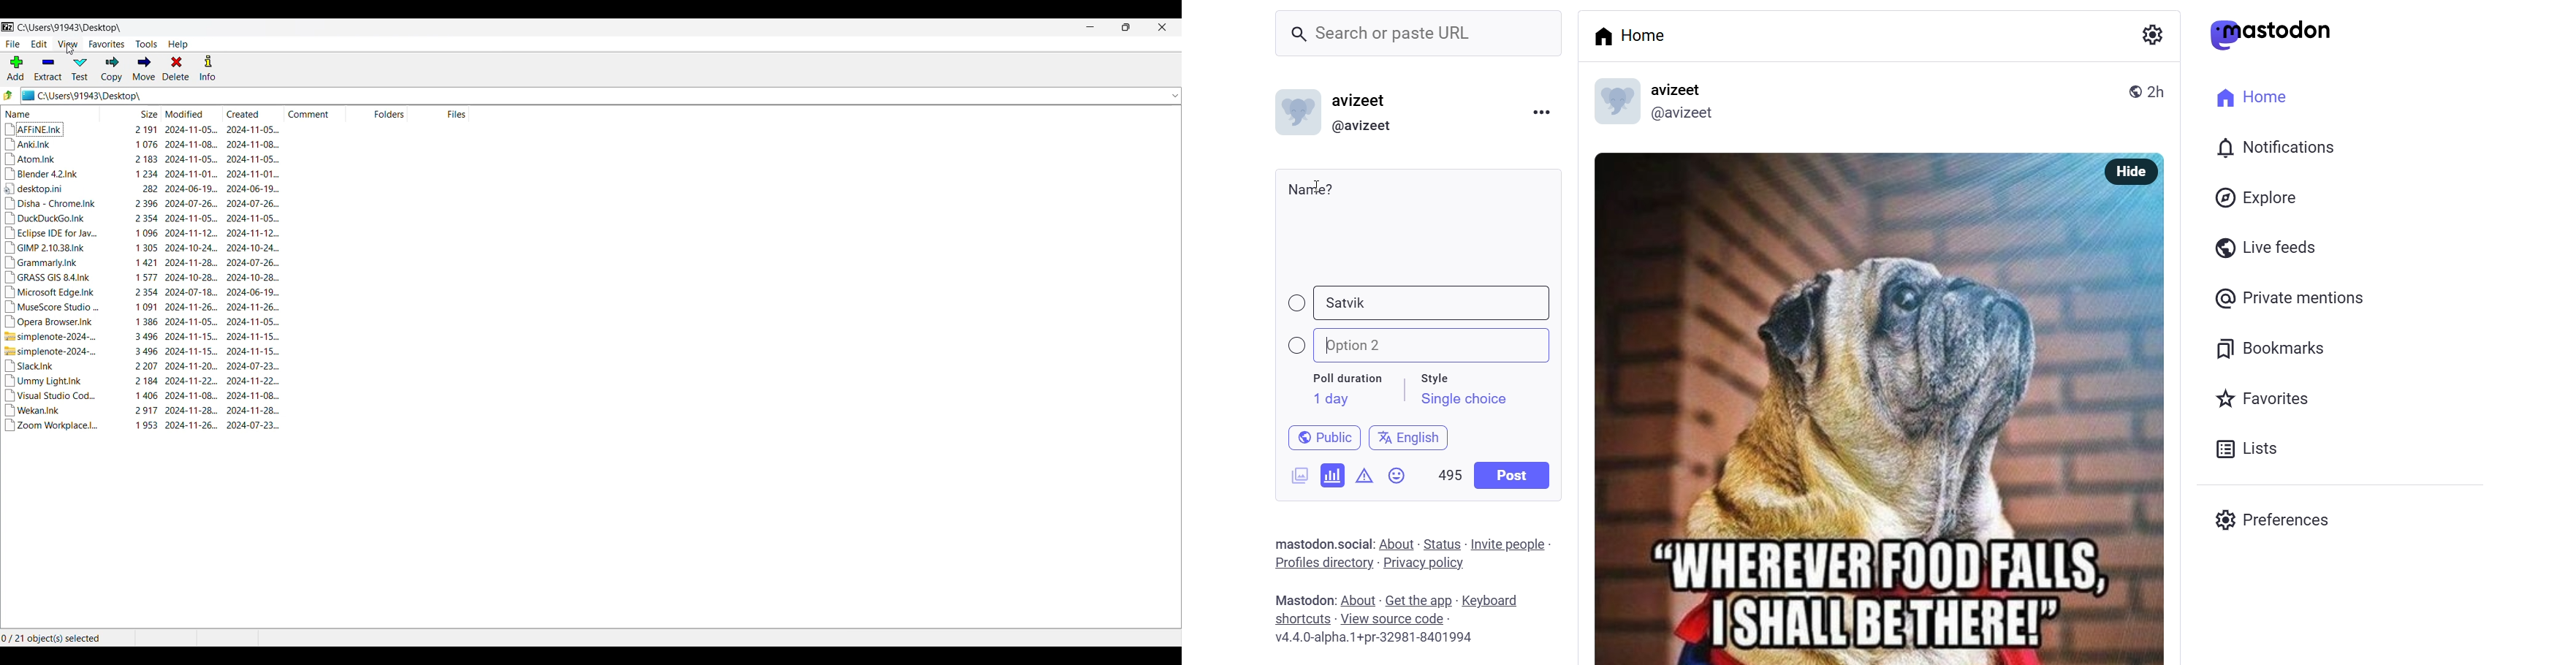  I want to click on Go to previous folder, so click(9, 95).